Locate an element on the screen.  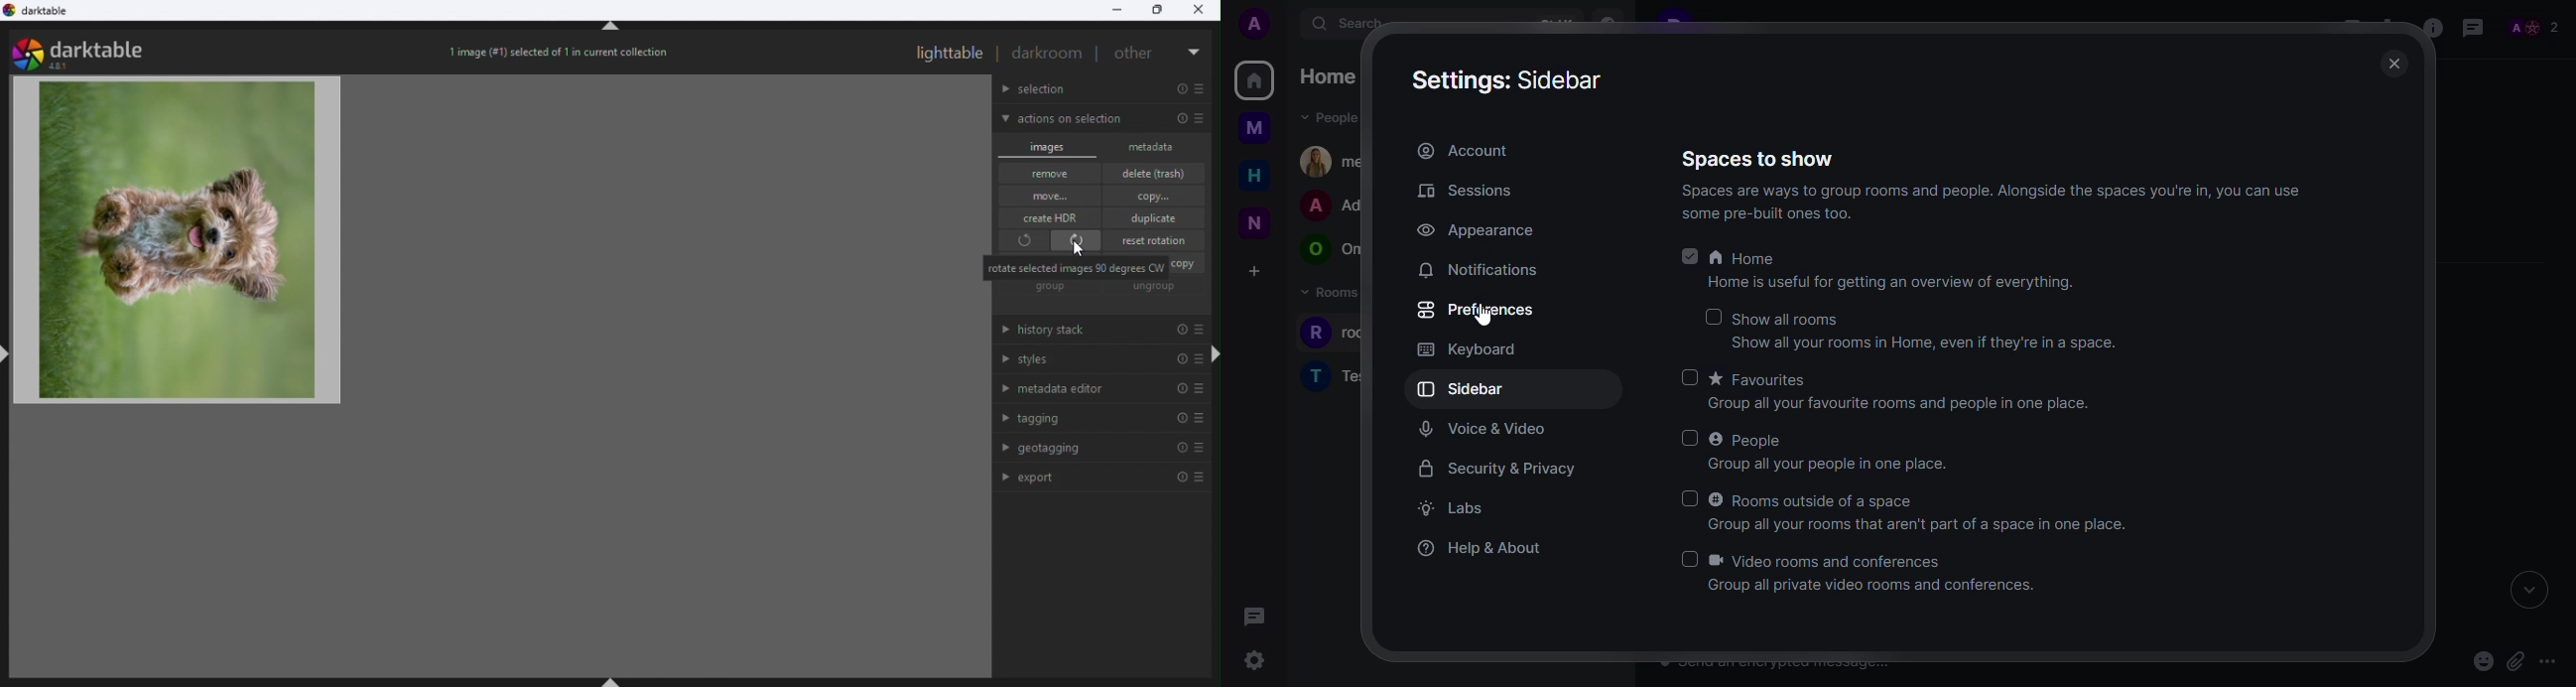
History stack is located at coordinates (1091, 332).